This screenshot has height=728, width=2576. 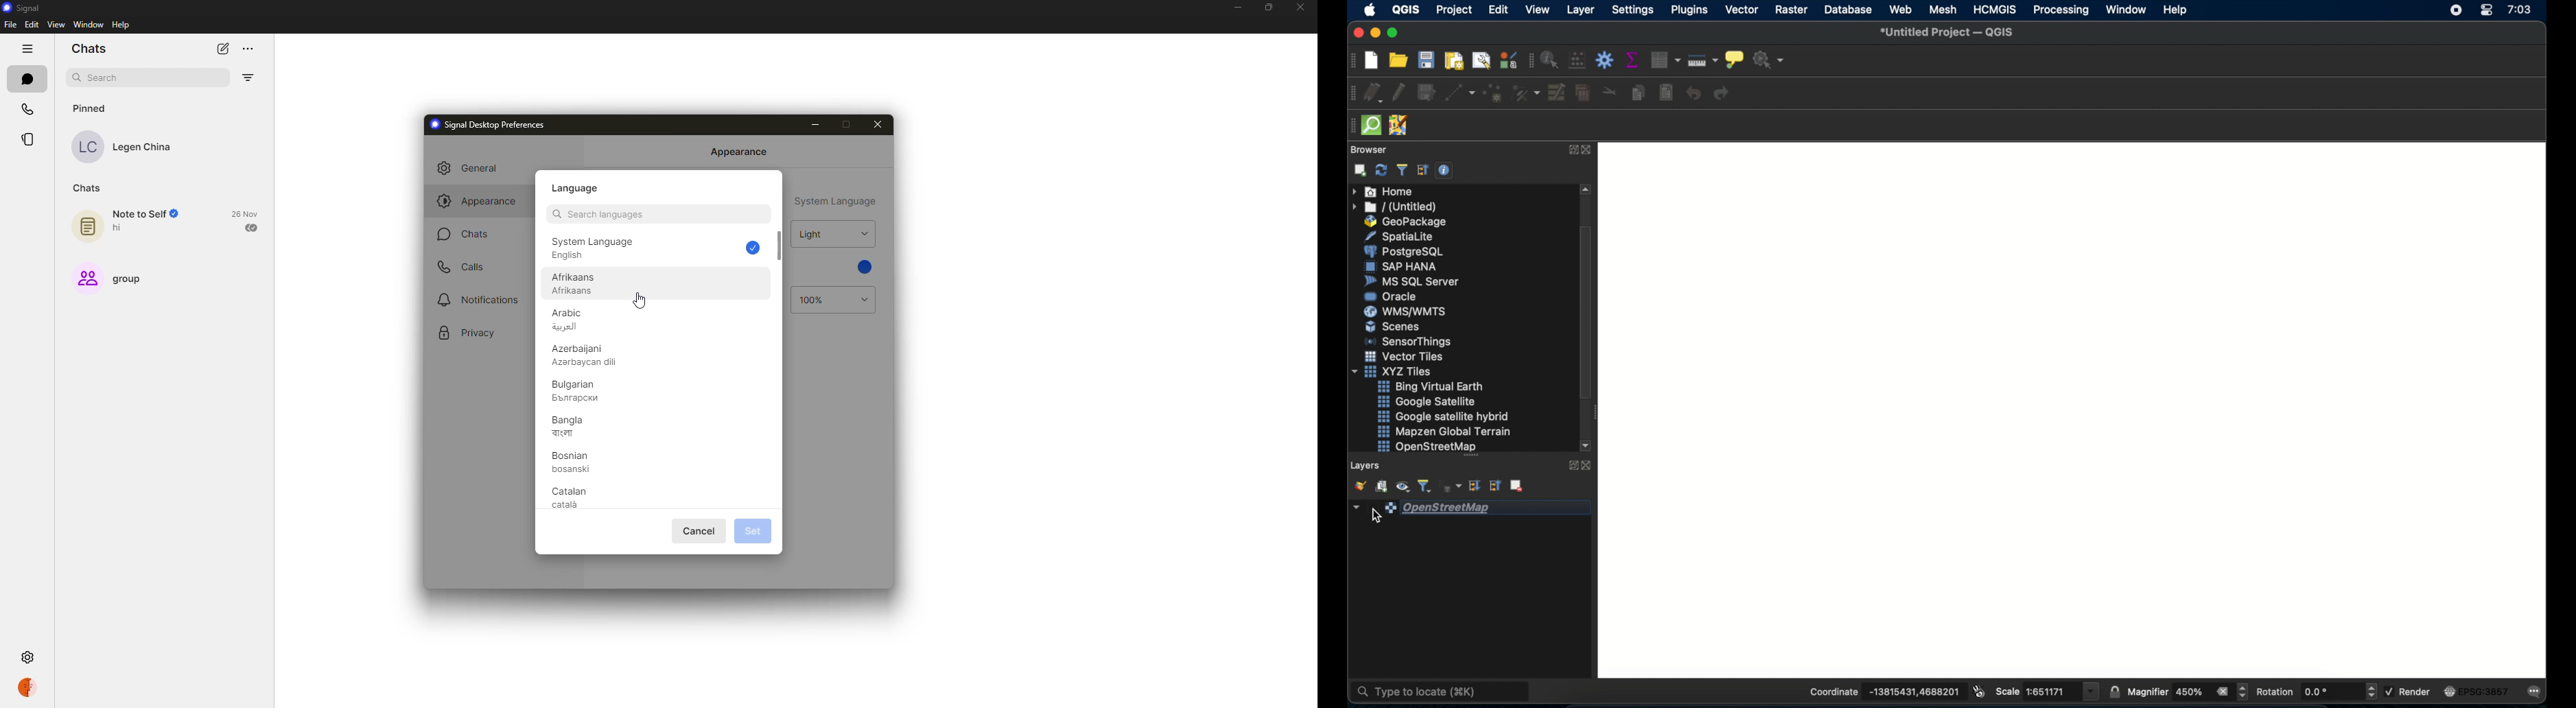 What do you see at coordinates (701, 531) in the screenshot?
I see `cancel` at bounding box center [701, 531].